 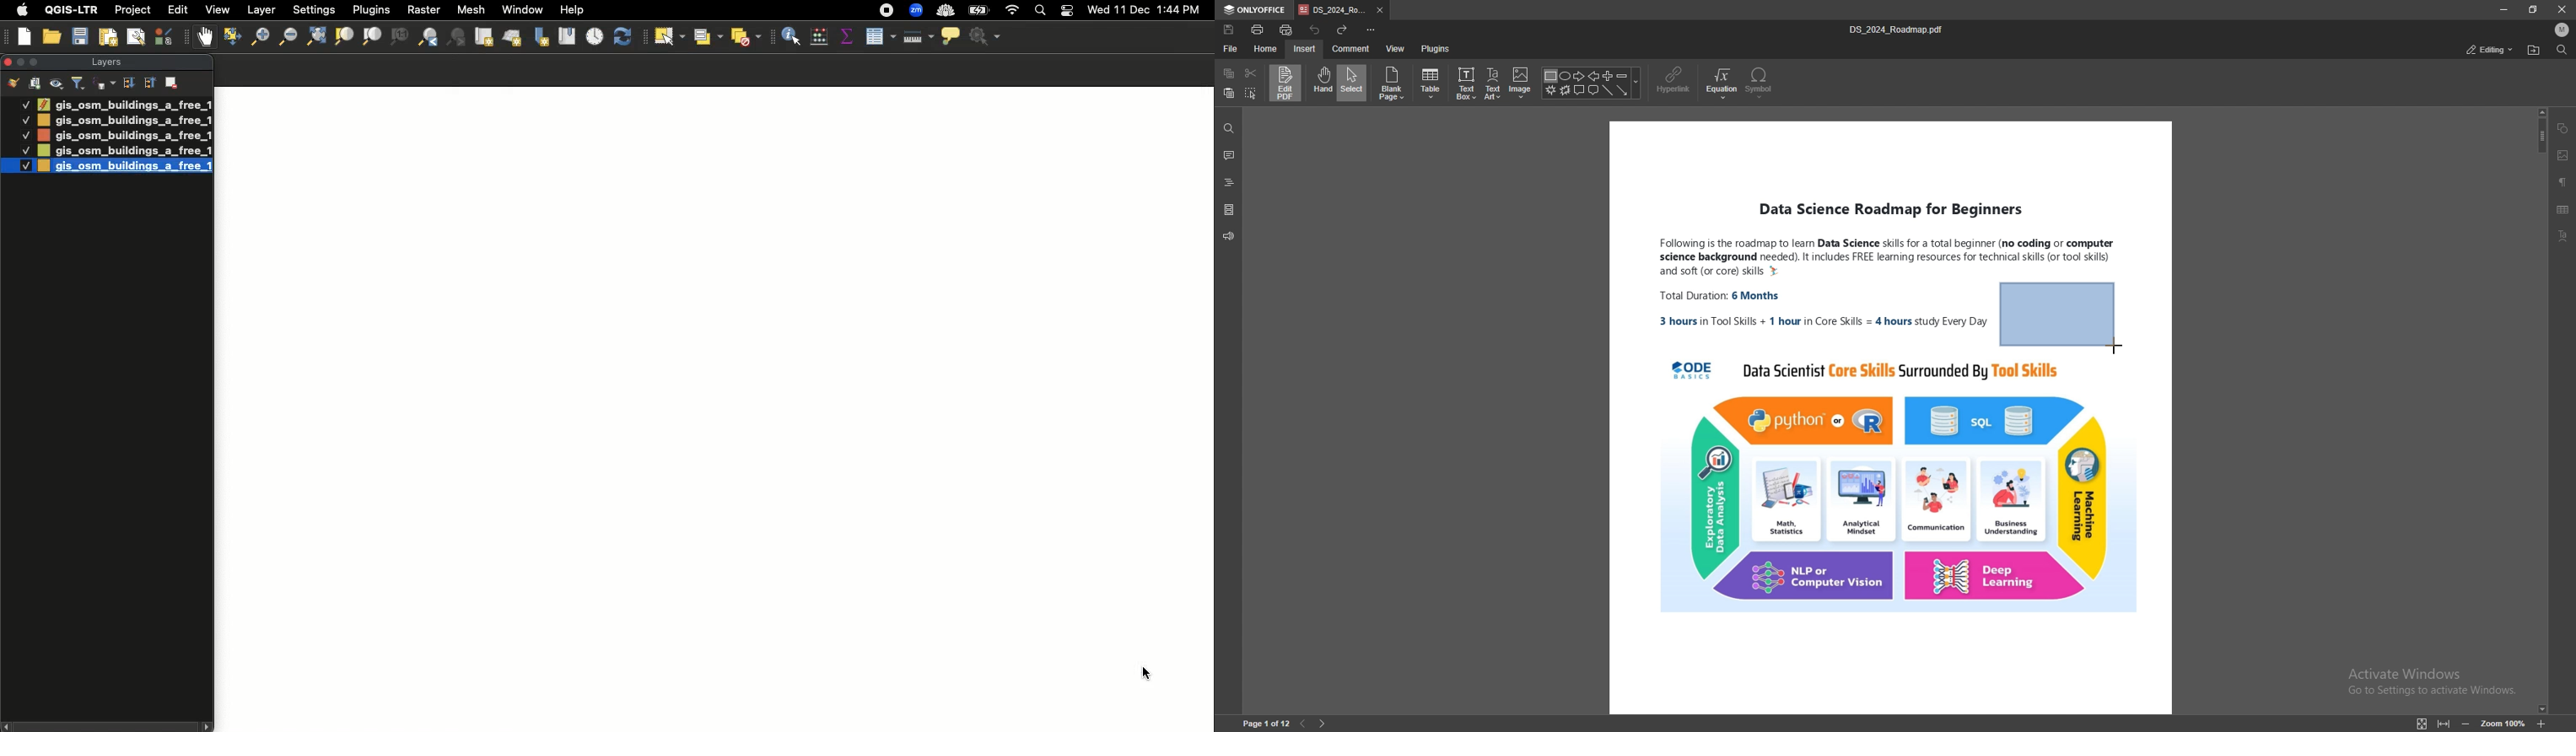 I want to click on onlyoffice, so click(x=1256, y=10).